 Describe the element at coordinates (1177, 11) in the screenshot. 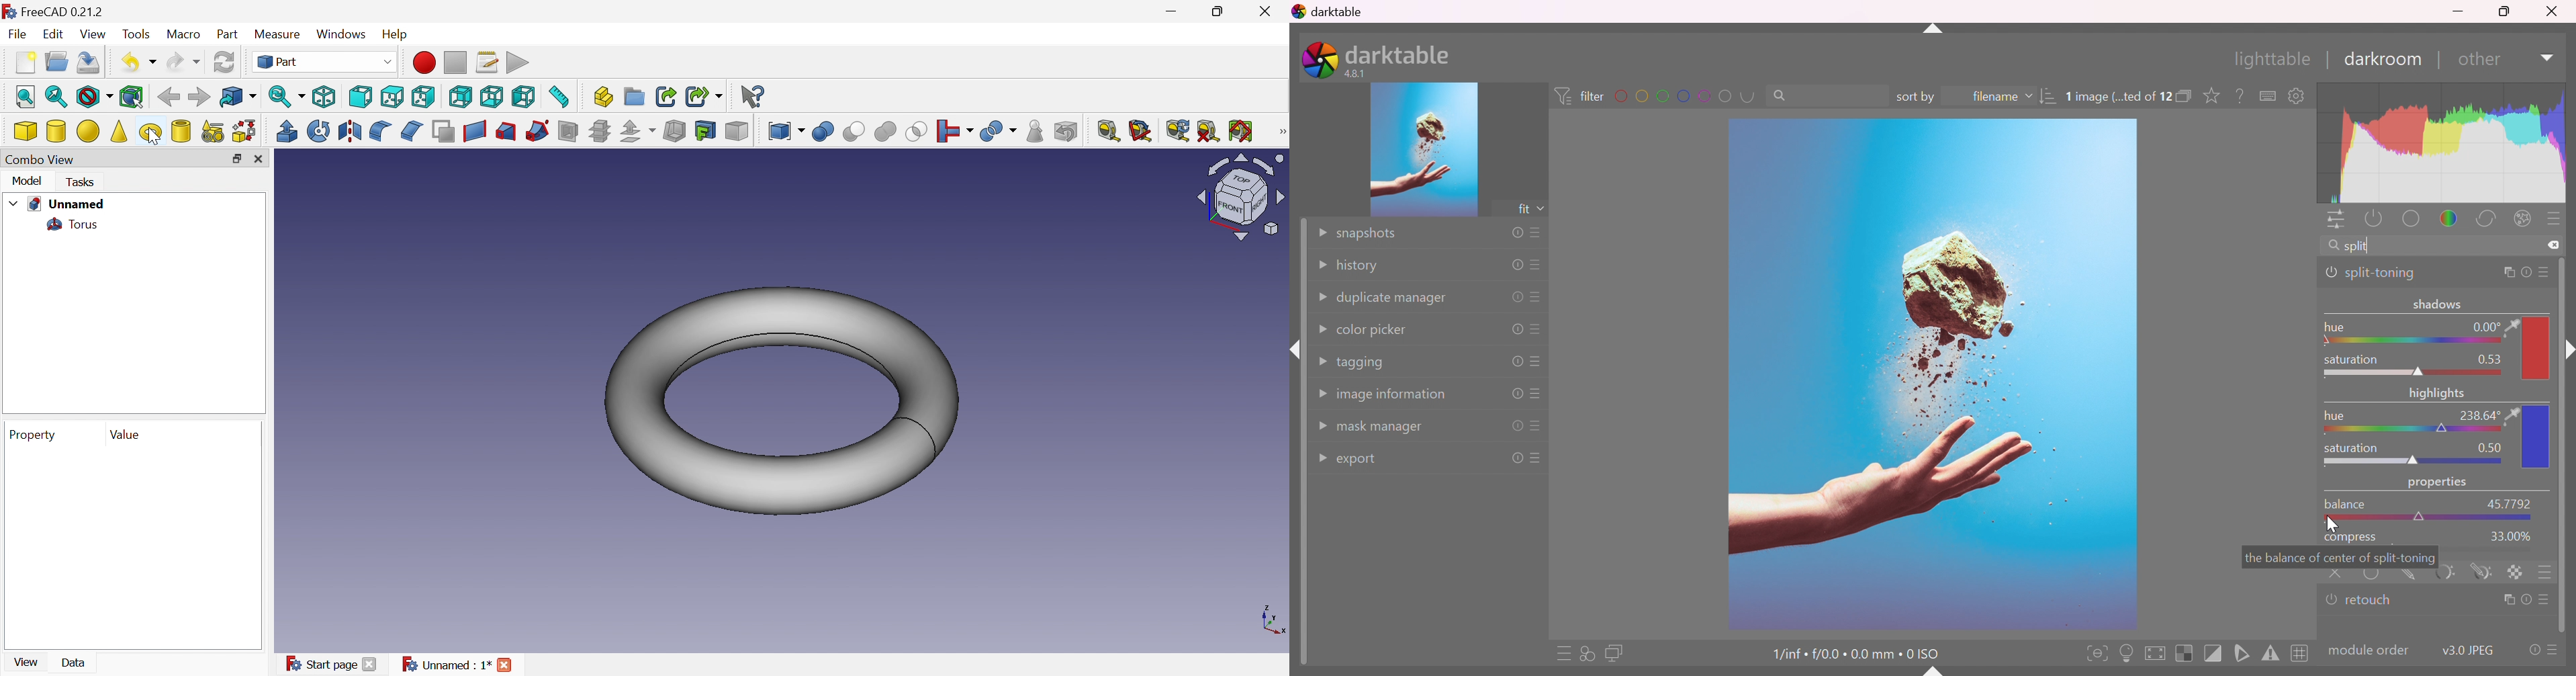

I see `Minimize` at that location.